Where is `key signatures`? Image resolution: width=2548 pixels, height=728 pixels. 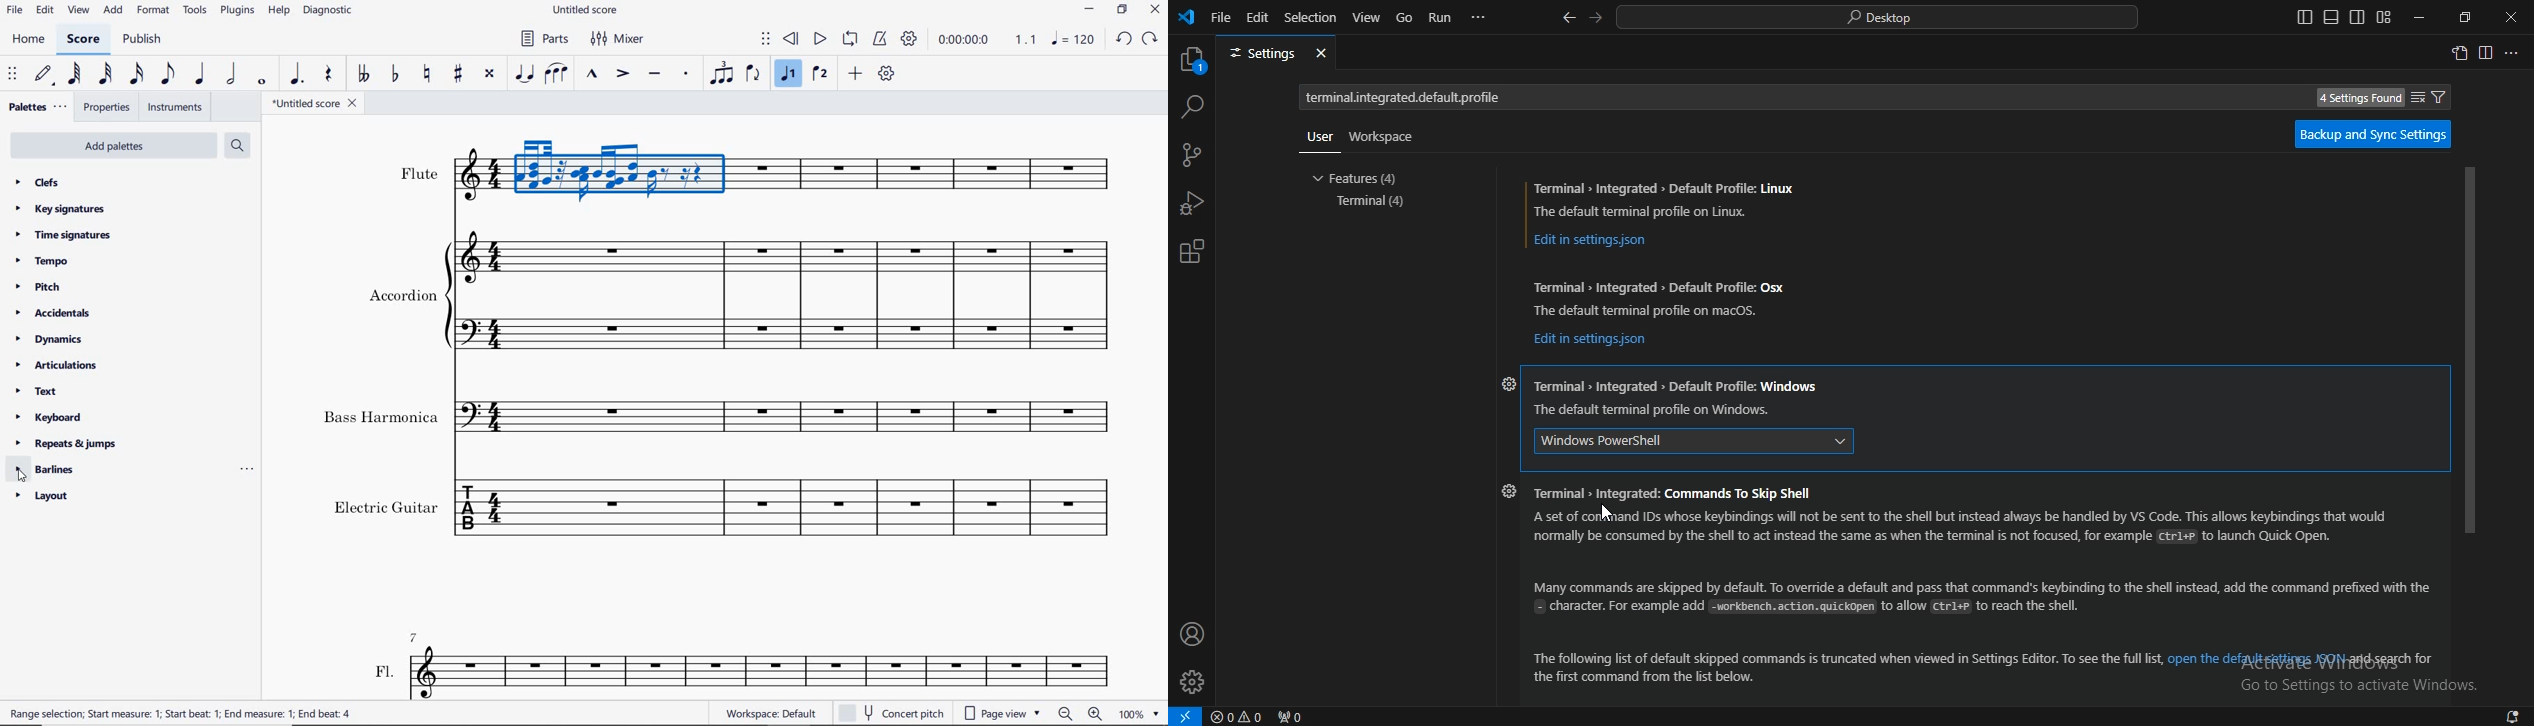
key signatures is located at coordinates (60, 210).